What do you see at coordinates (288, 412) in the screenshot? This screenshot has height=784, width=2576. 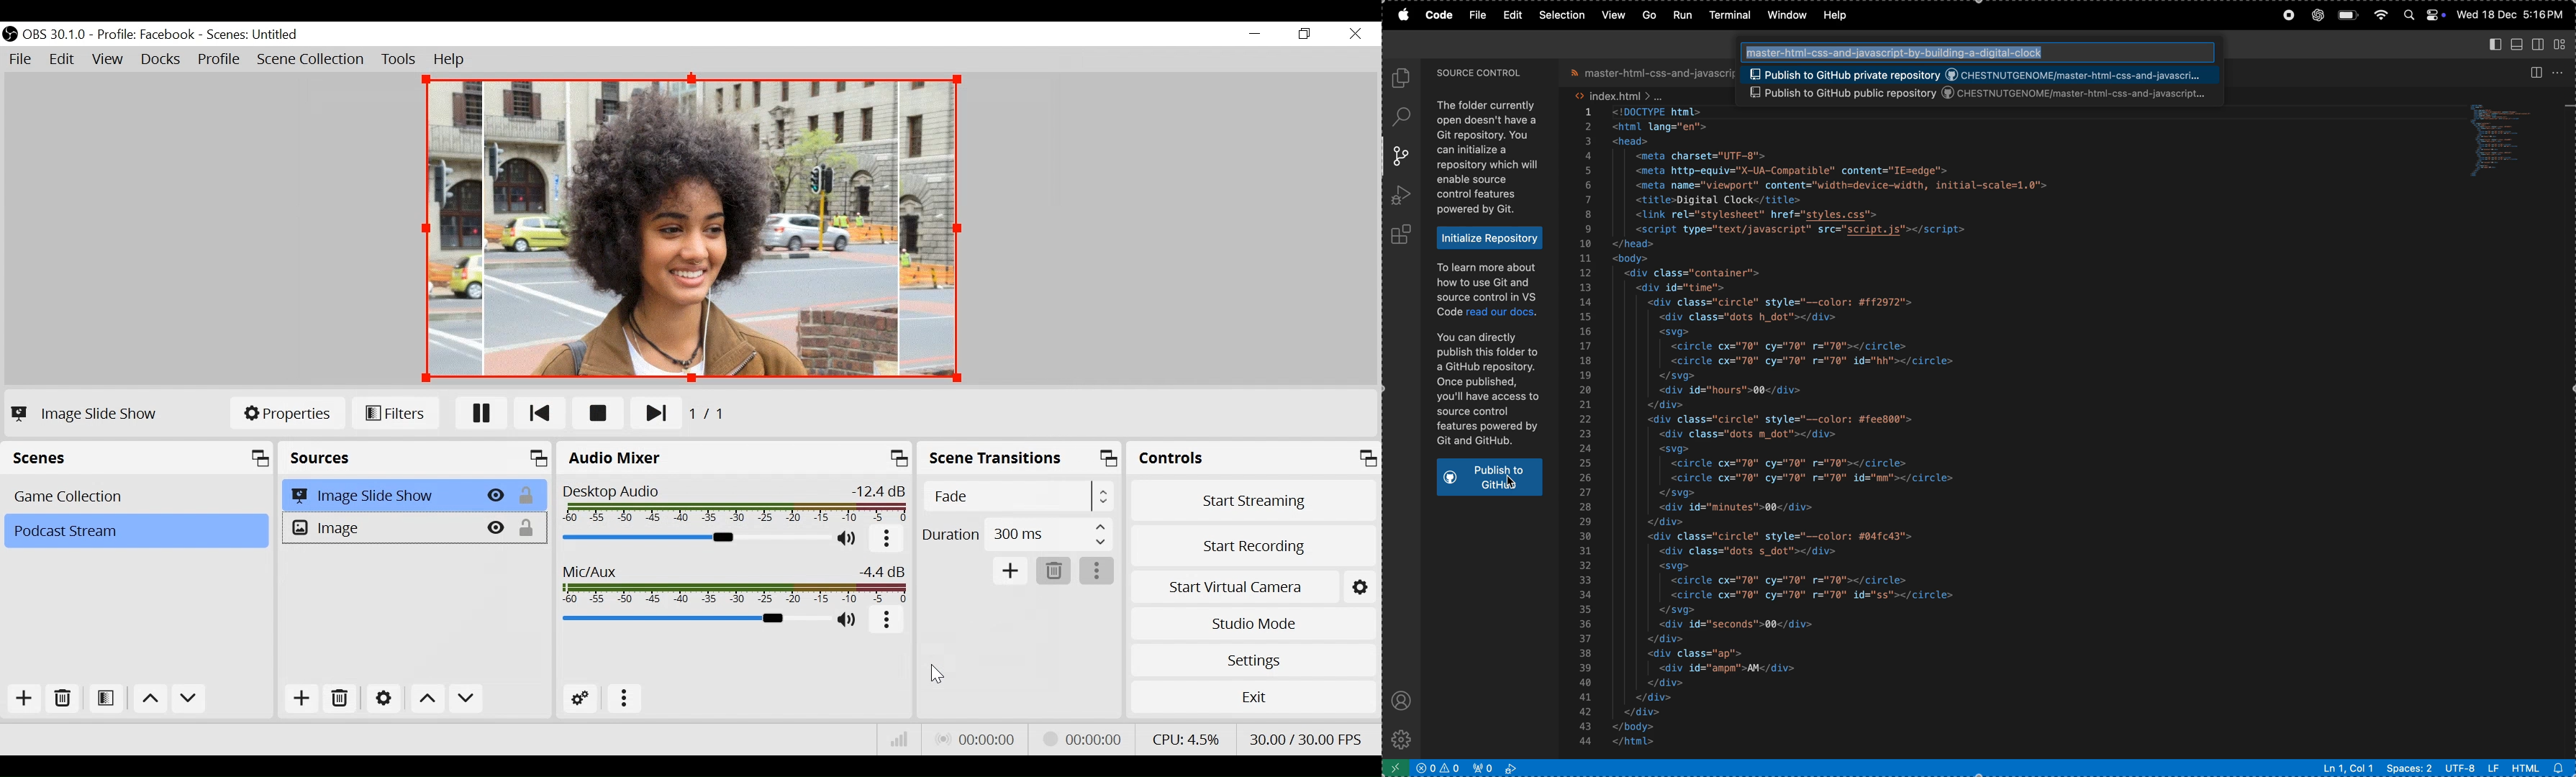 I see `Properties` at bounding box center [288, 412].